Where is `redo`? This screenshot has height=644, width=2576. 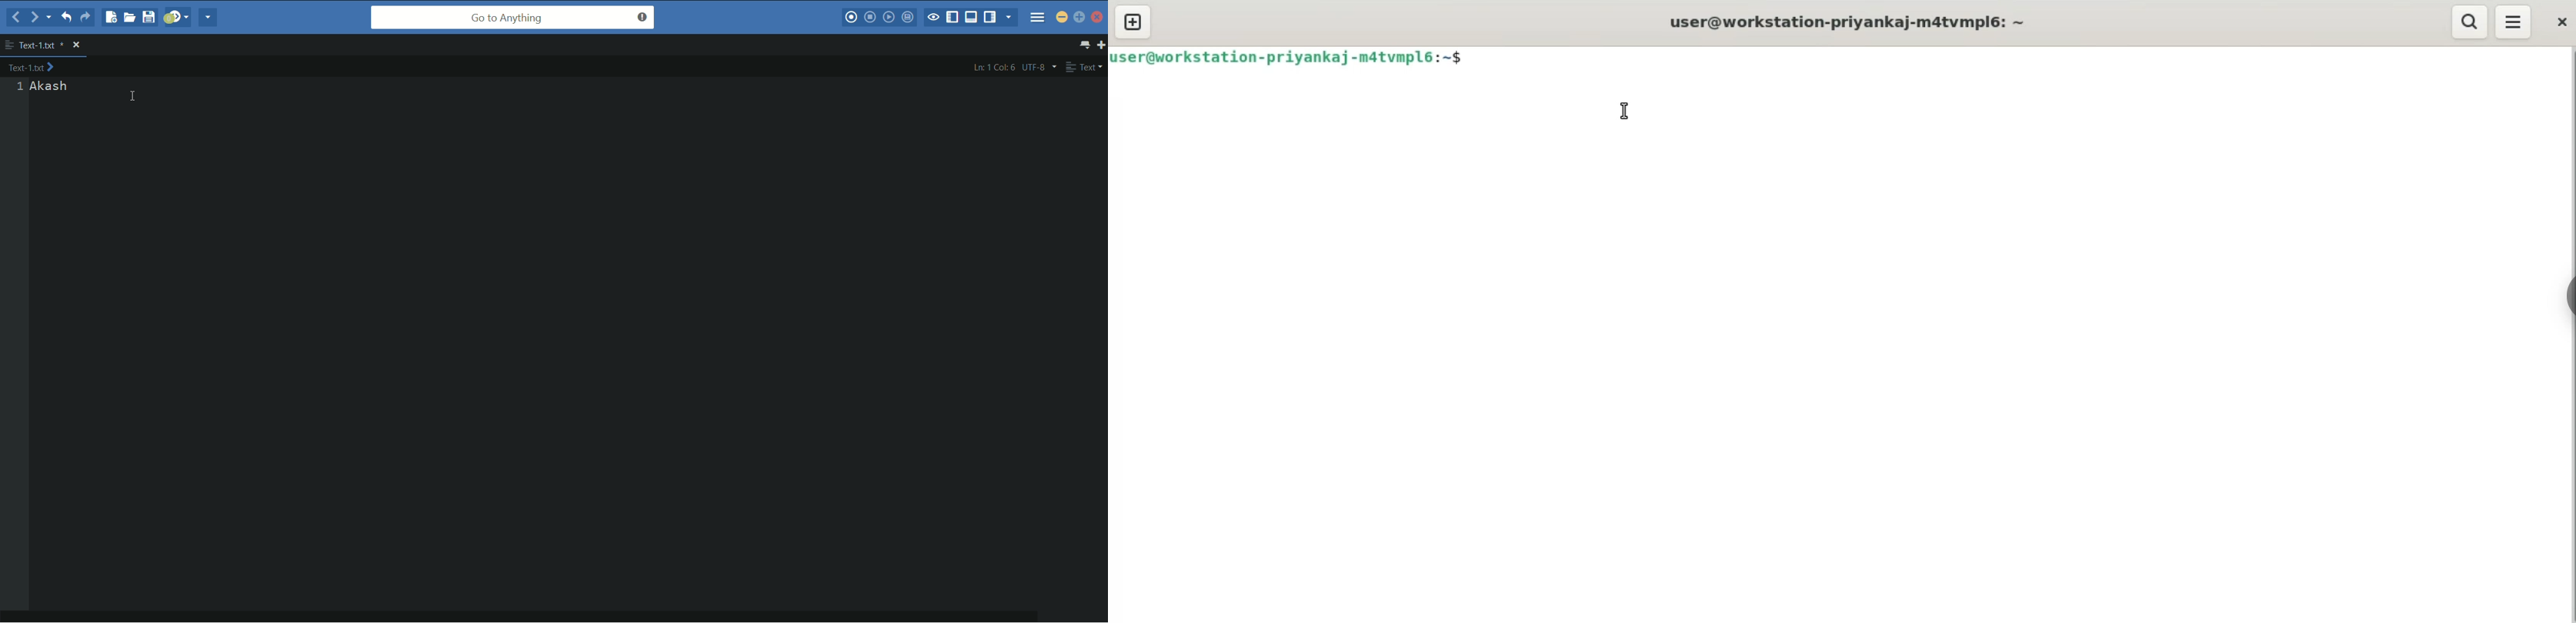
redo is located at coordinates (87, 17).